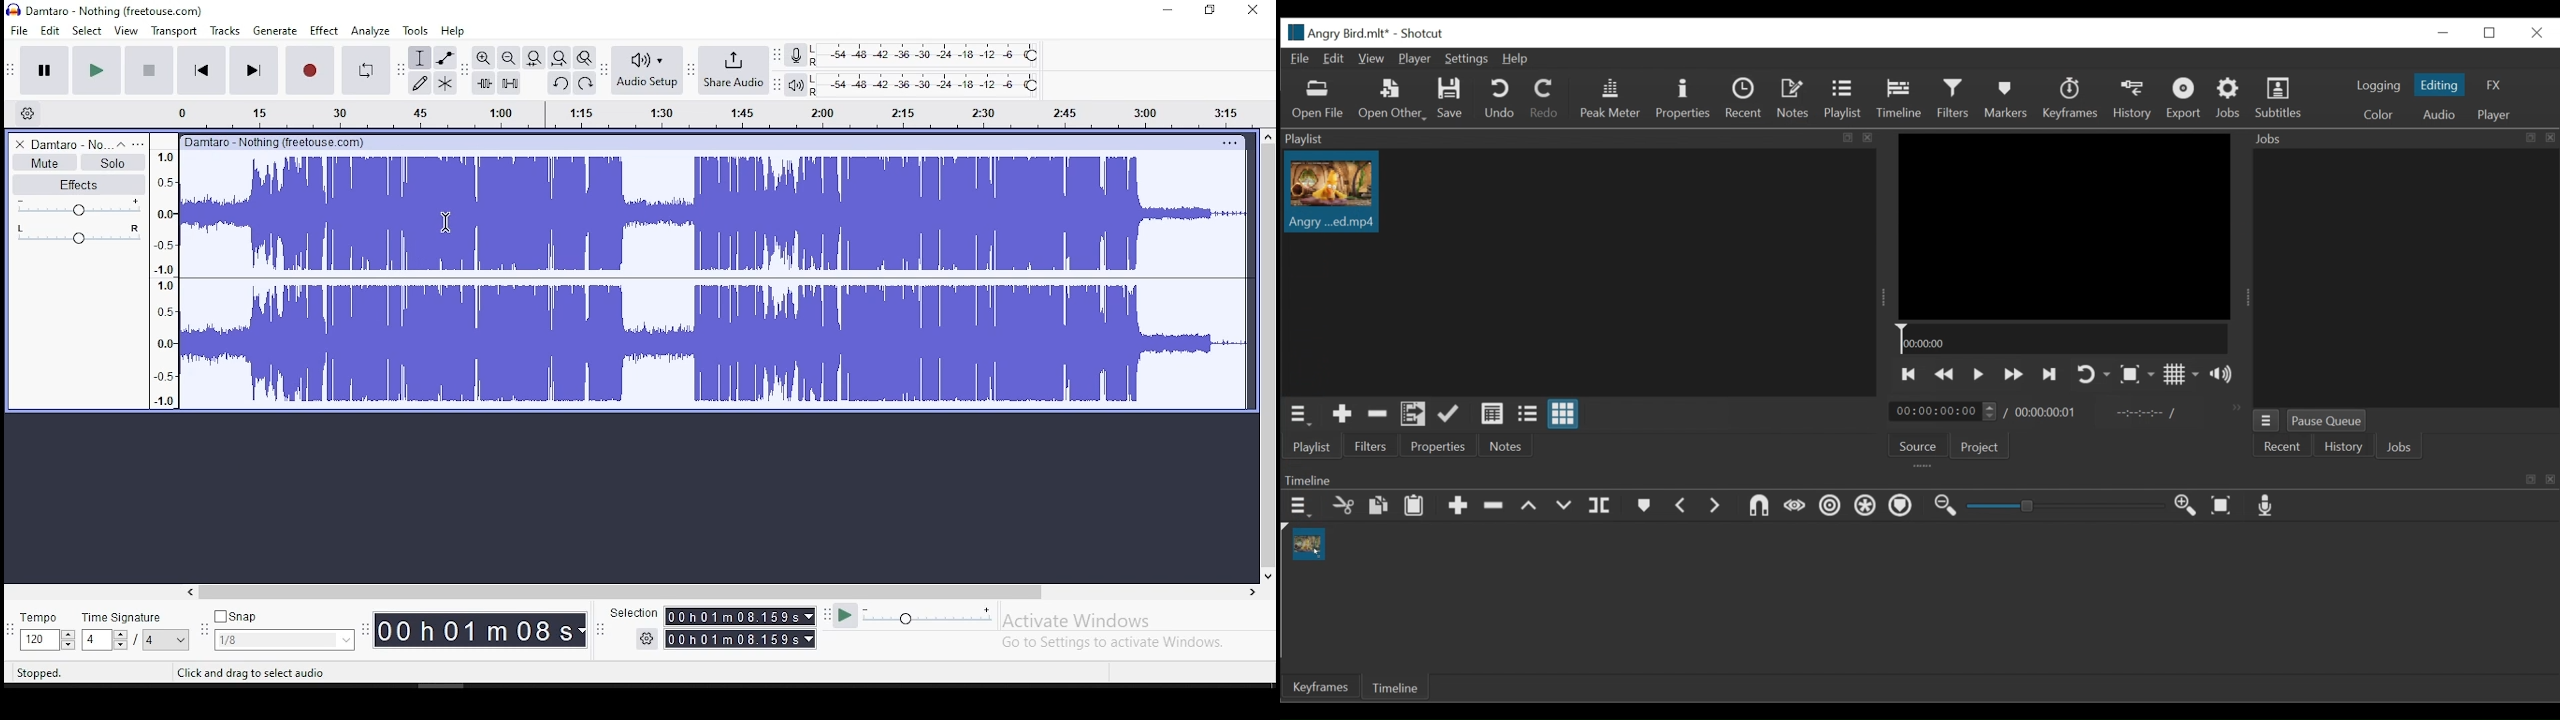 The image size is (2576, 728). I want to click on transport, so click(172, 31).